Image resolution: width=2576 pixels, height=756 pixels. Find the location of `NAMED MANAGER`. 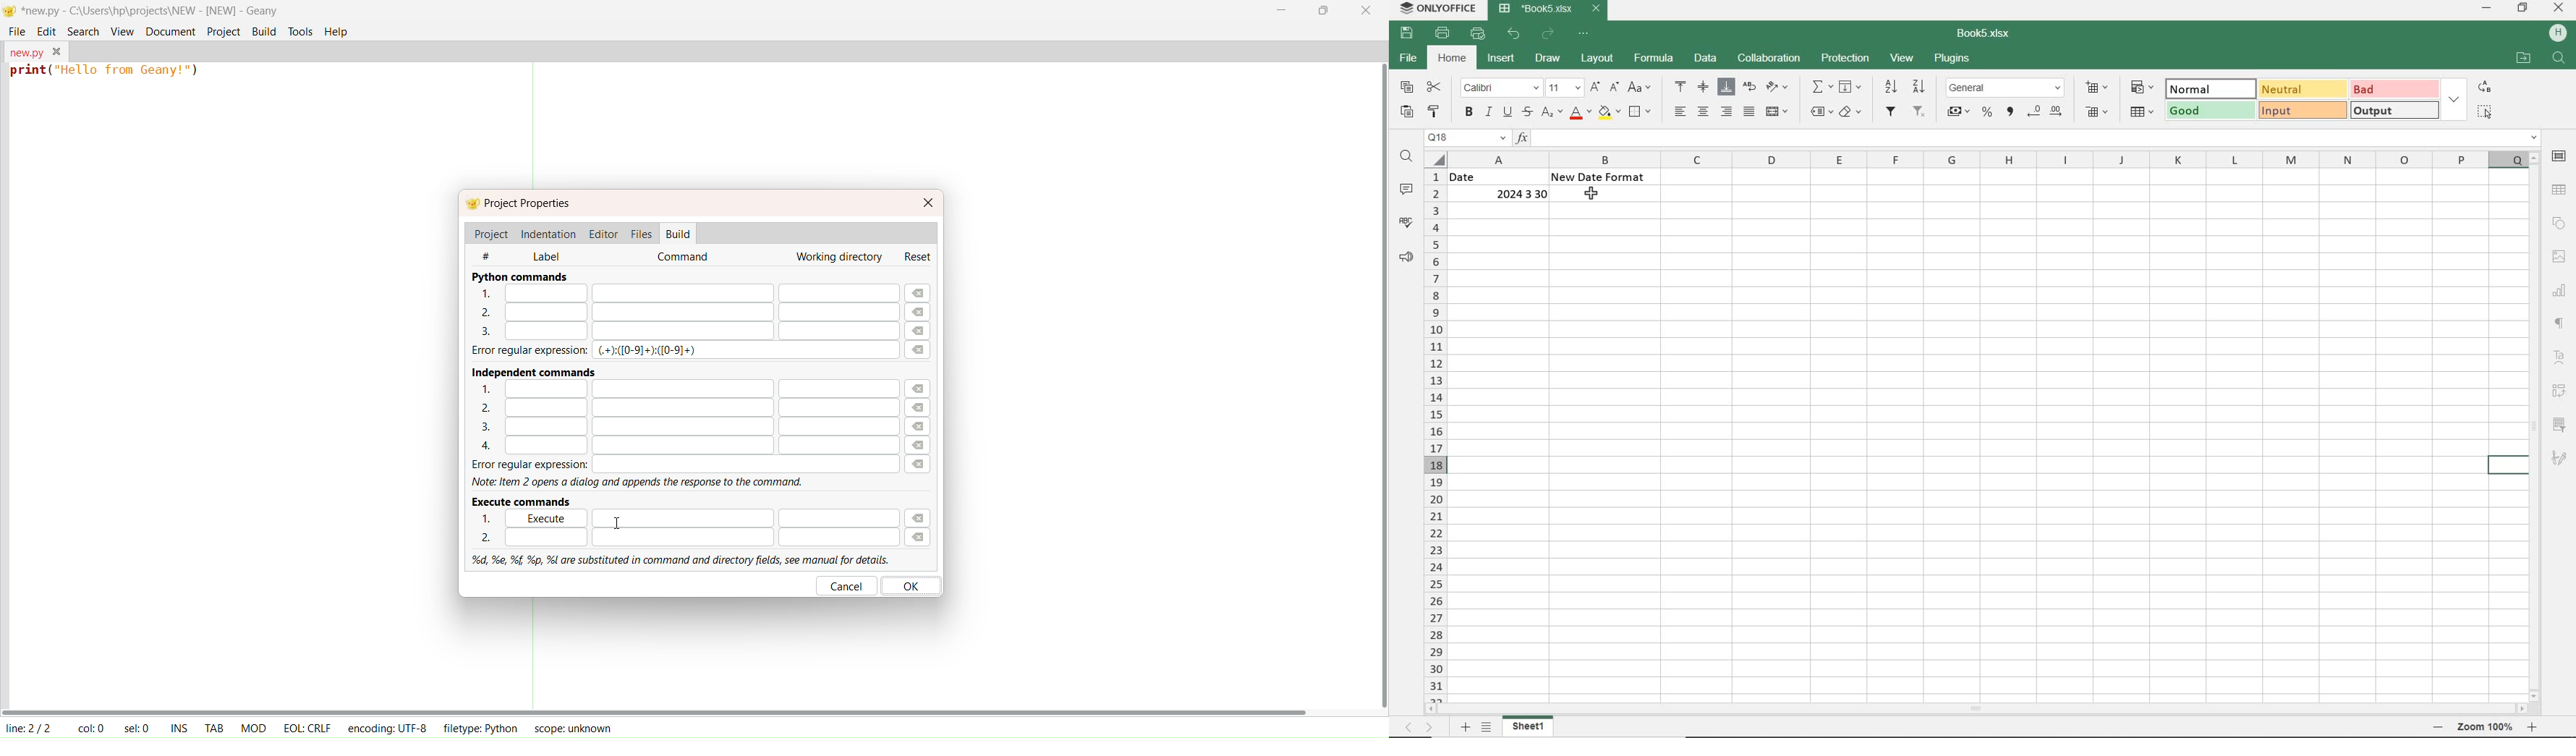

NAMED MANAGER is located at coordinates (1465, 138).